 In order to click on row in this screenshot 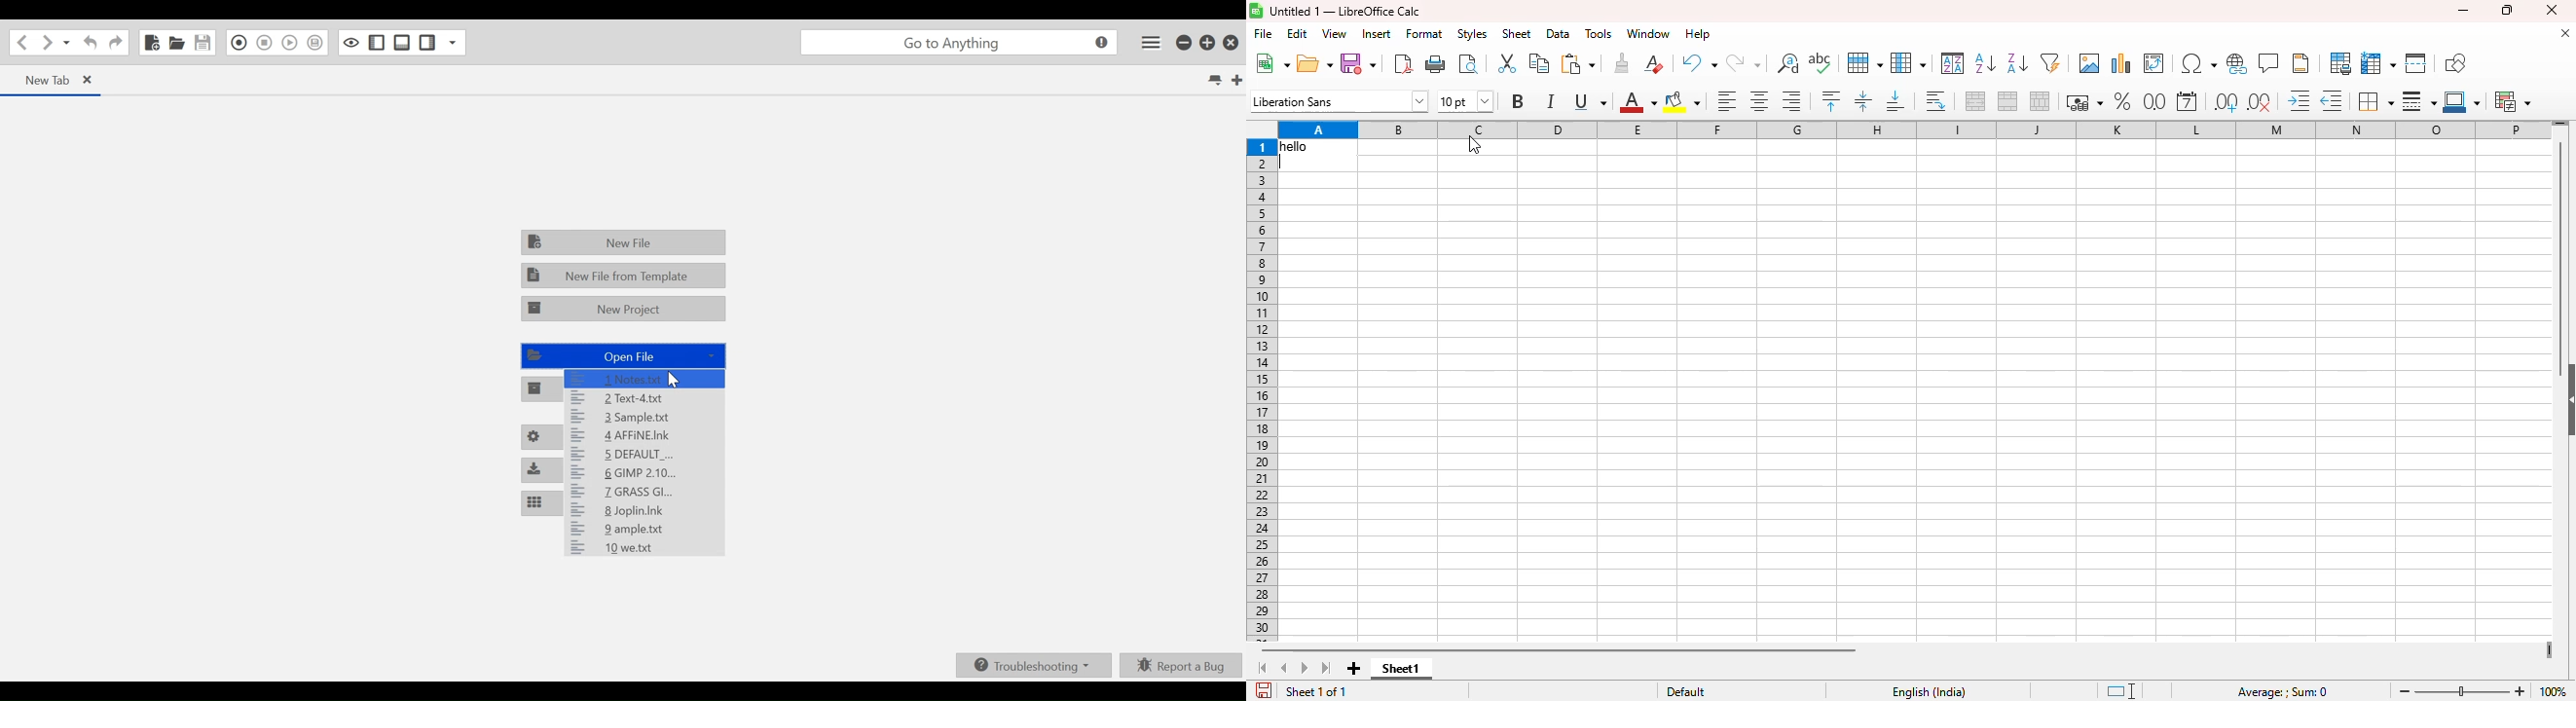, I will do `click(1864, 62)`.